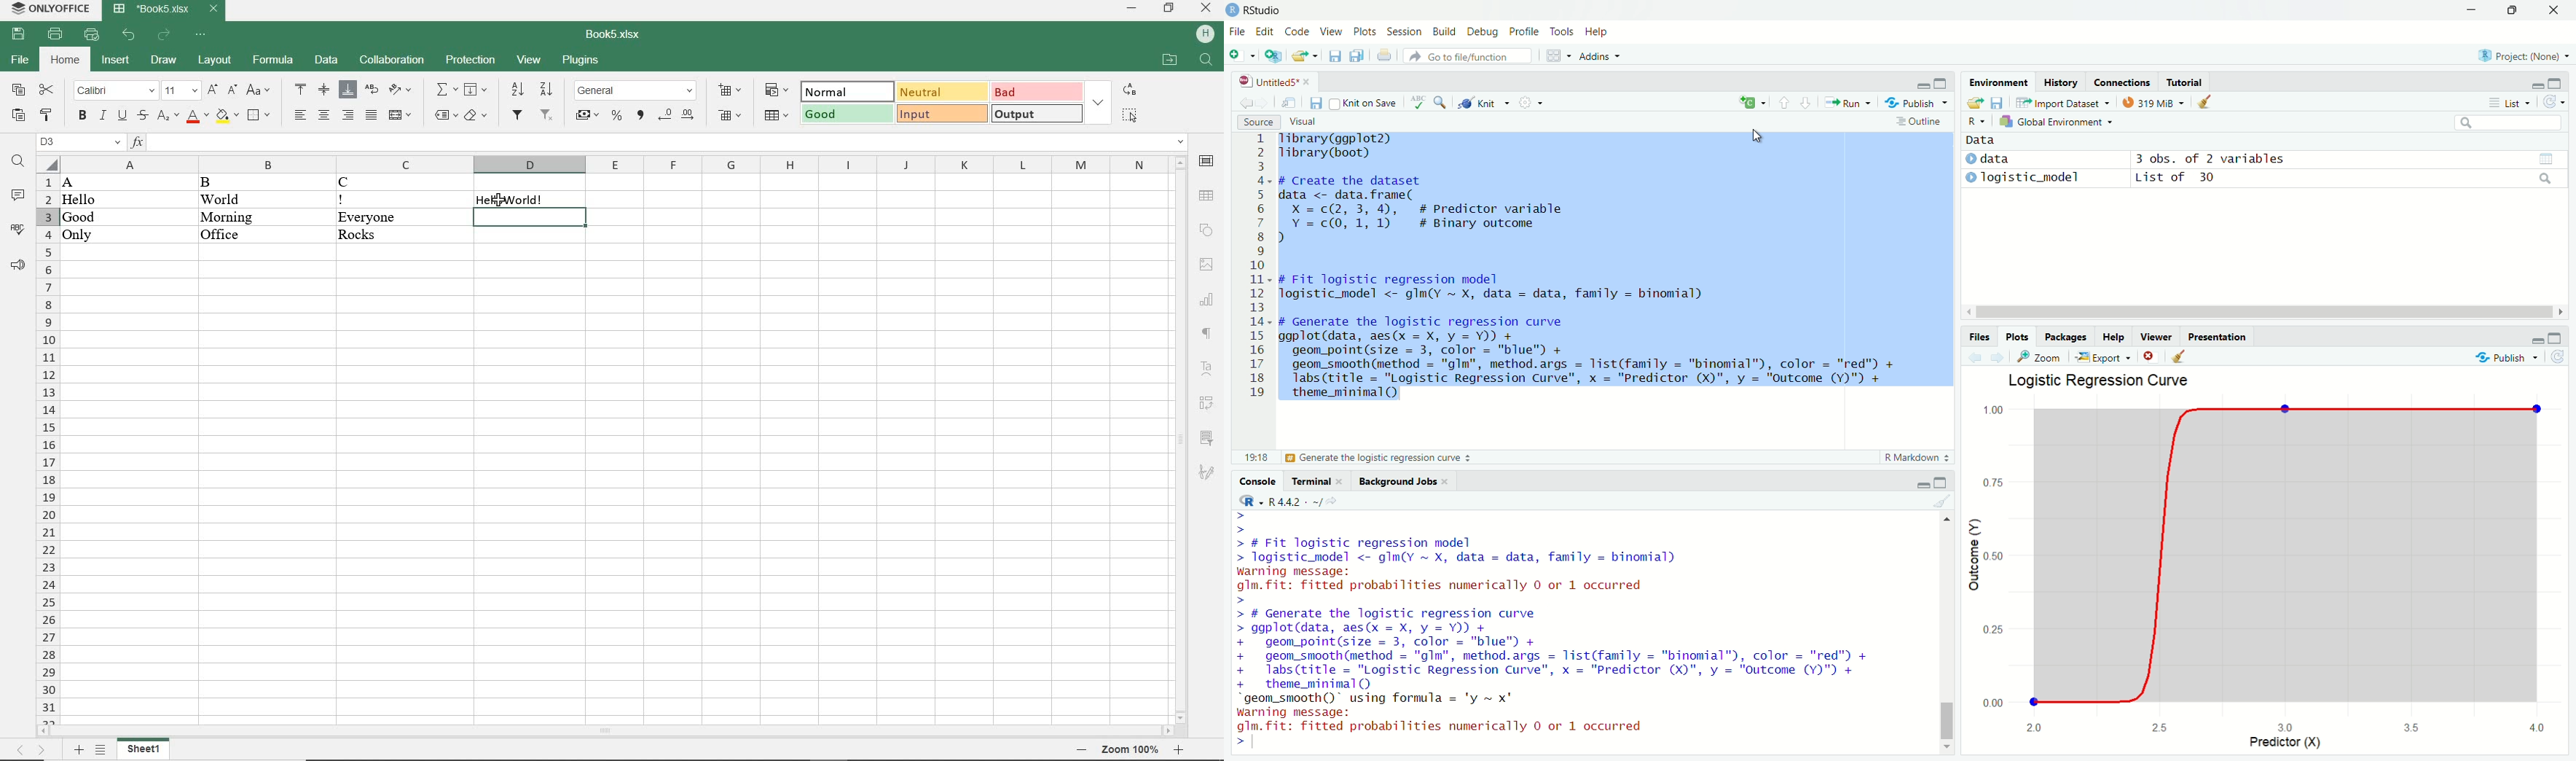 Image resolution: width=2576 pixels, height=784 pixels. Describe the element at coordinates (2523, 56) in the screenshot. I see `Project: (None)` at that location.